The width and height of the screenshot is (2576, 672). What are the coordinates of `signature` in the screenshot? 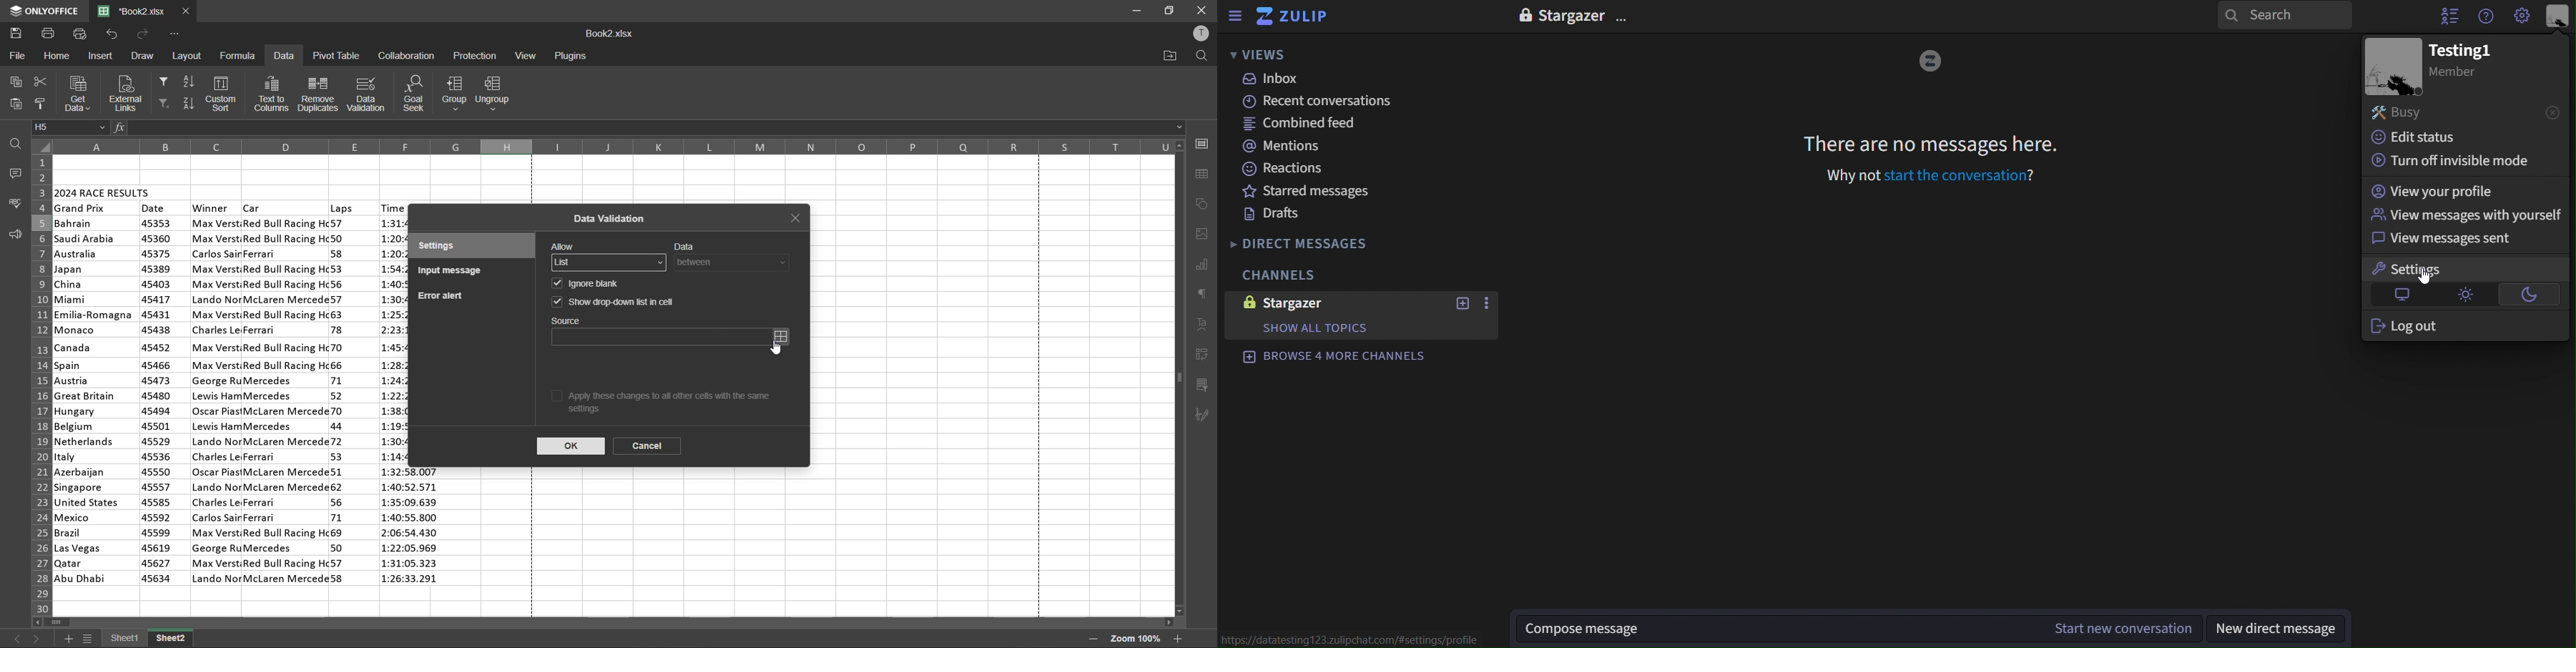 It's located at (1205, 415).